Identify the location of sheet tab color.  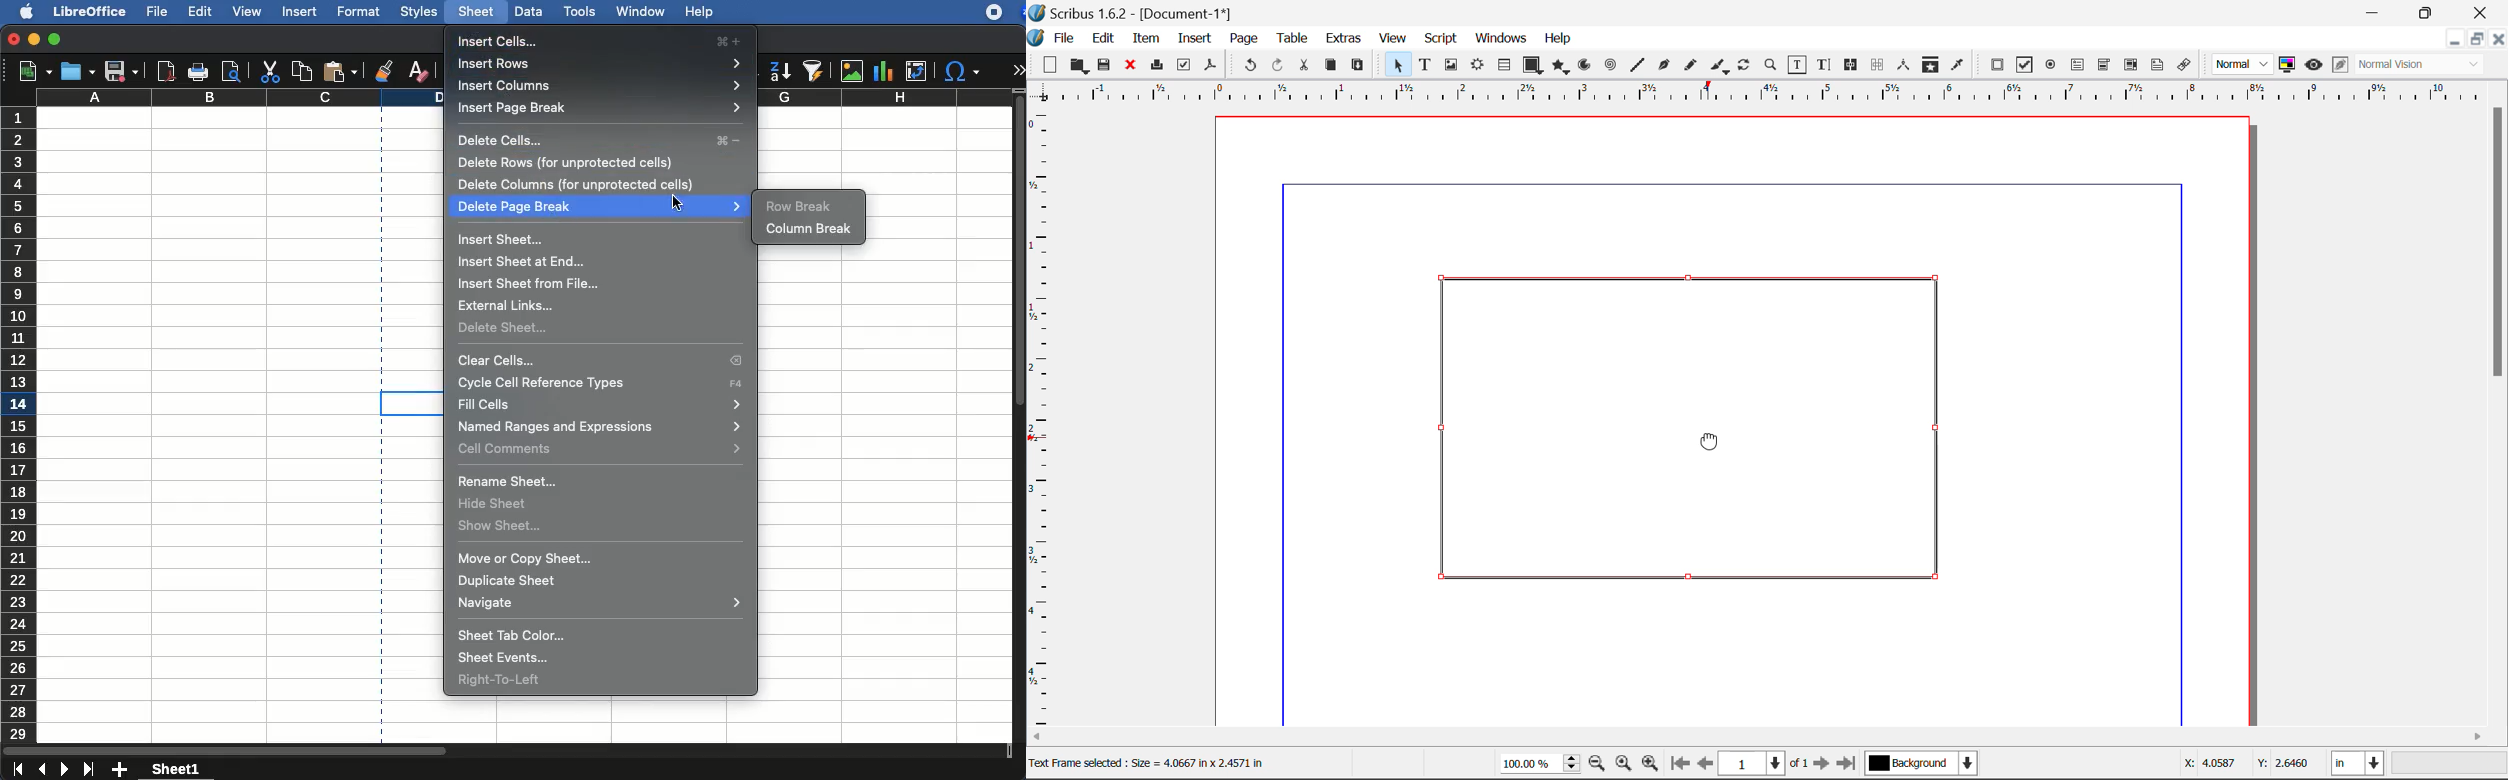
(512, 636).